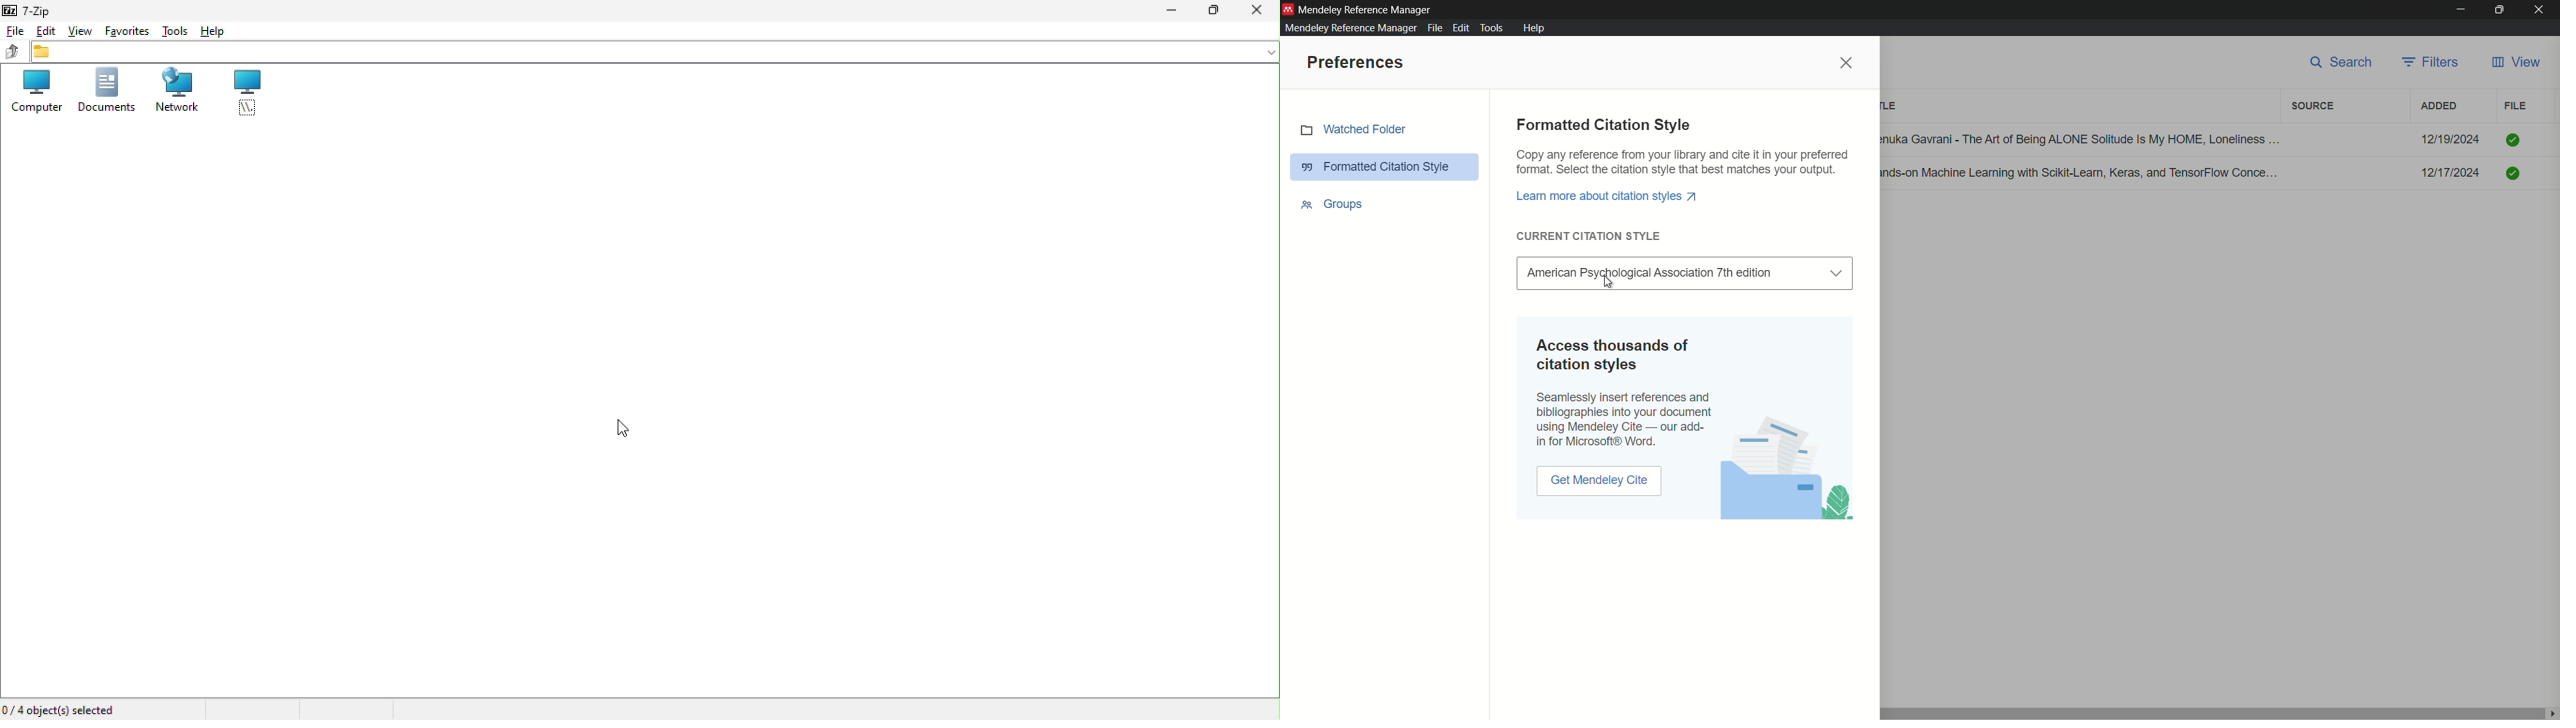  Describe the element at coordinates (12, 29) in the screenshot. I see `File ` at that location.